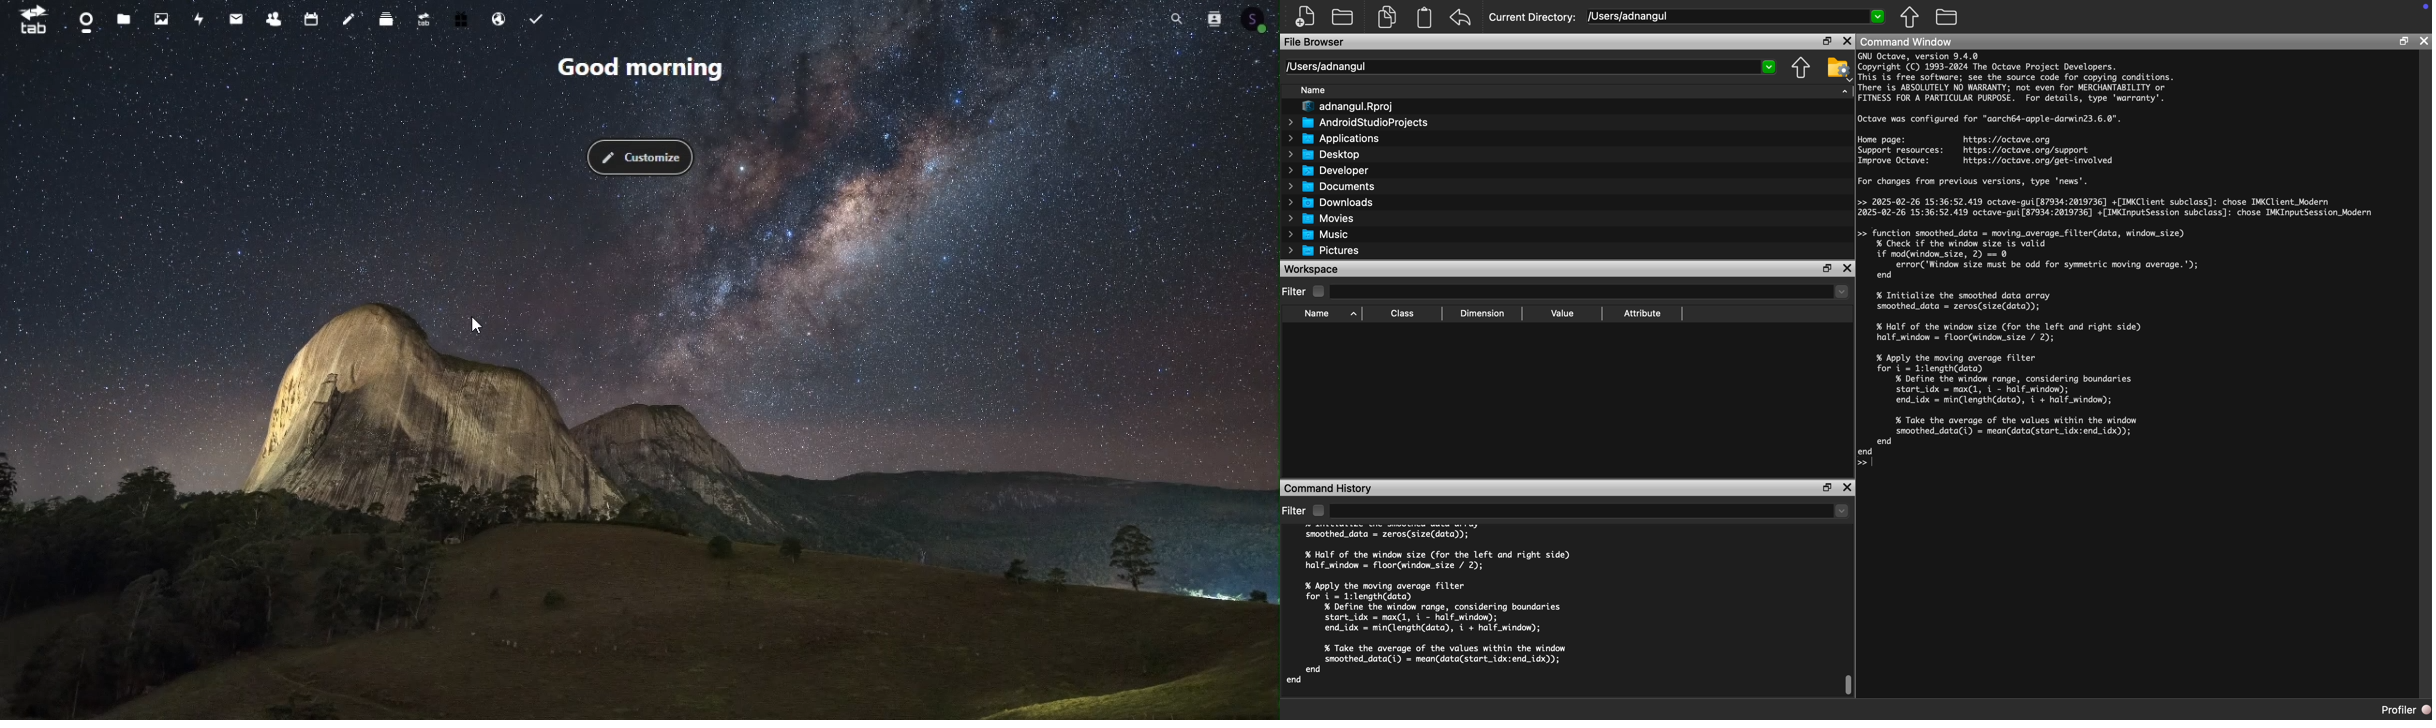  I want to click on Copy, so click(1387, 17).